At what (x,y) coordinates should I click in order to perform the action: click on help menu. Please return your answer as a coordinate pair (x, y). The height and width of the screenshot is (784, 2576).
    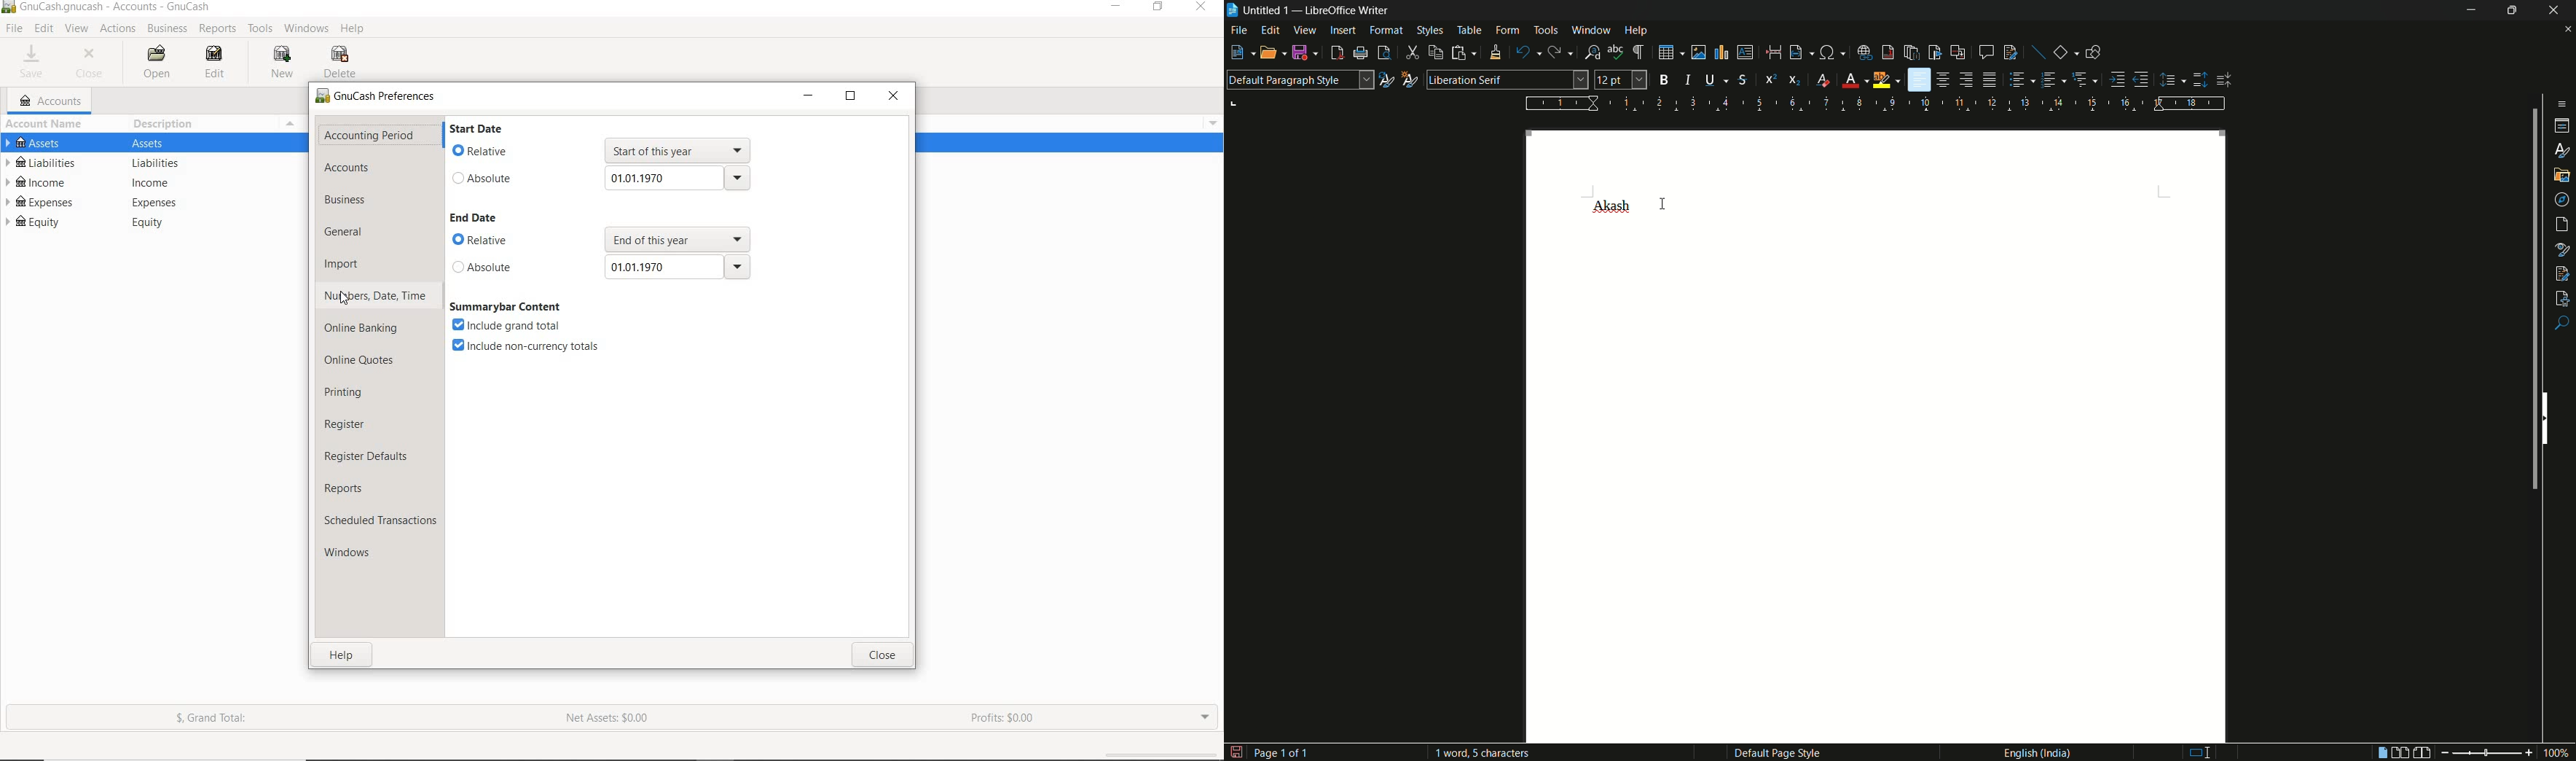
    Looking at the image, I should click on (1637, 31).